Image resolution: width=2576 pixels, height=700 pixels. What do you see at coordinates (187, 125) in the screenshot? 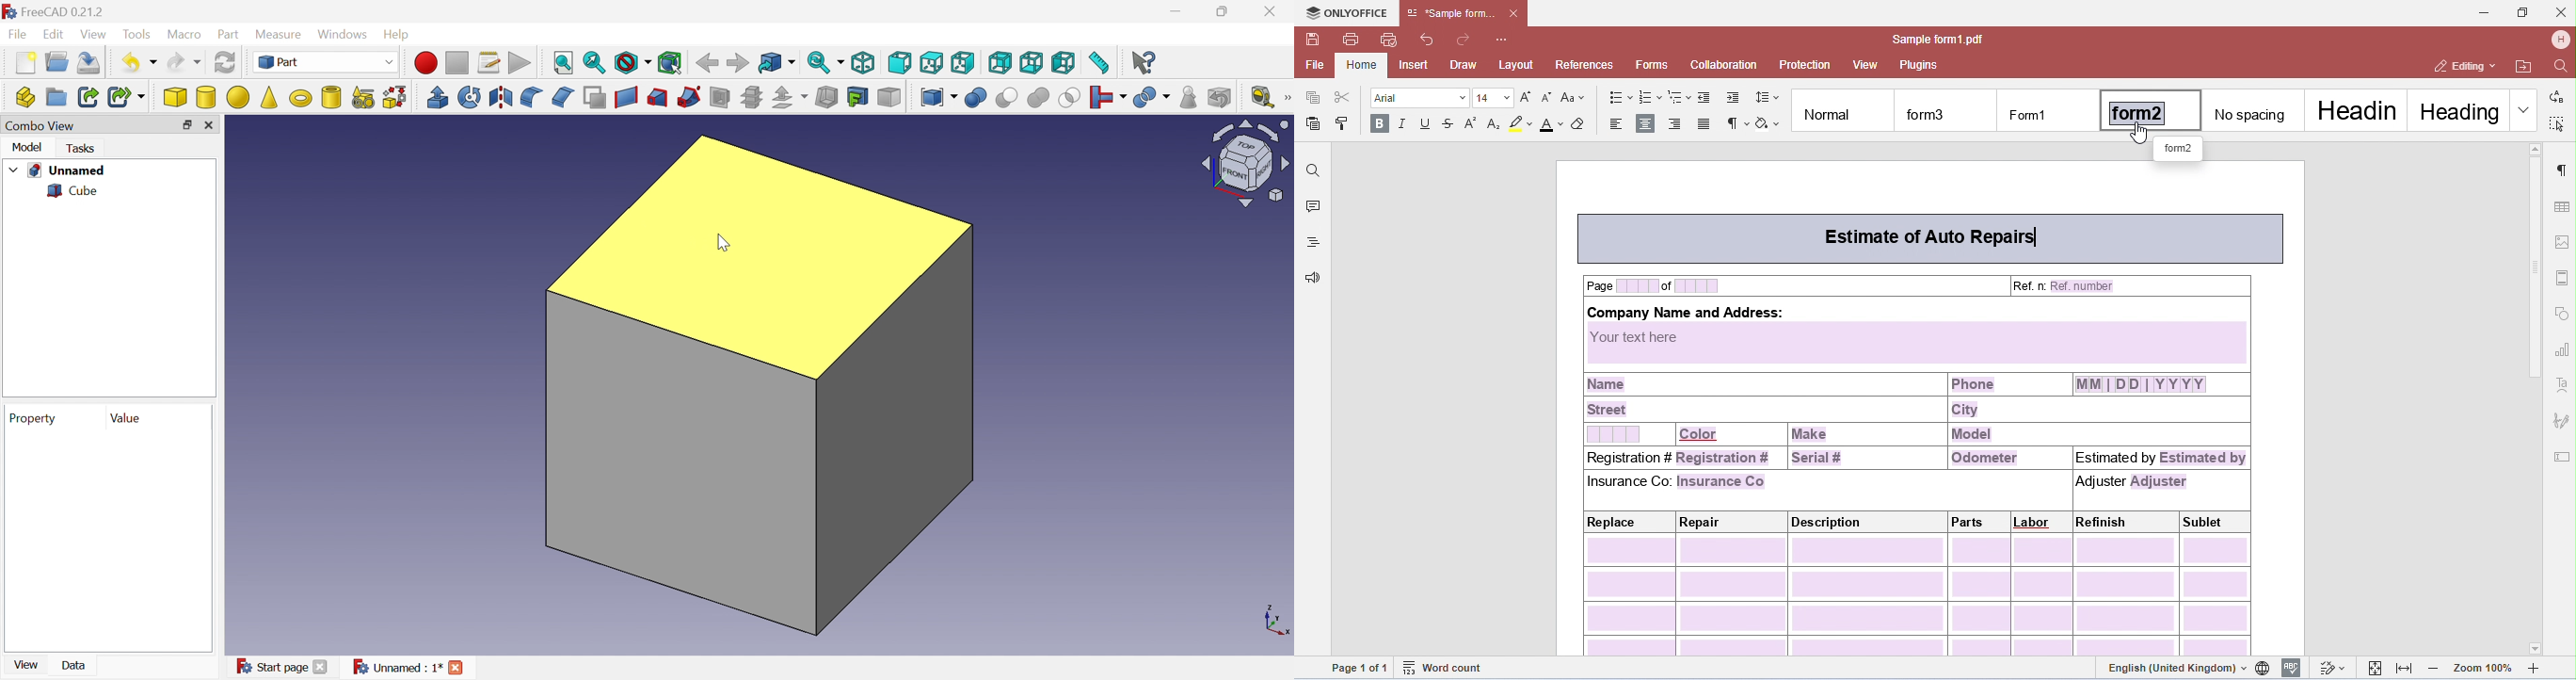
I see `Restore down` at bounding box center [187, 125].